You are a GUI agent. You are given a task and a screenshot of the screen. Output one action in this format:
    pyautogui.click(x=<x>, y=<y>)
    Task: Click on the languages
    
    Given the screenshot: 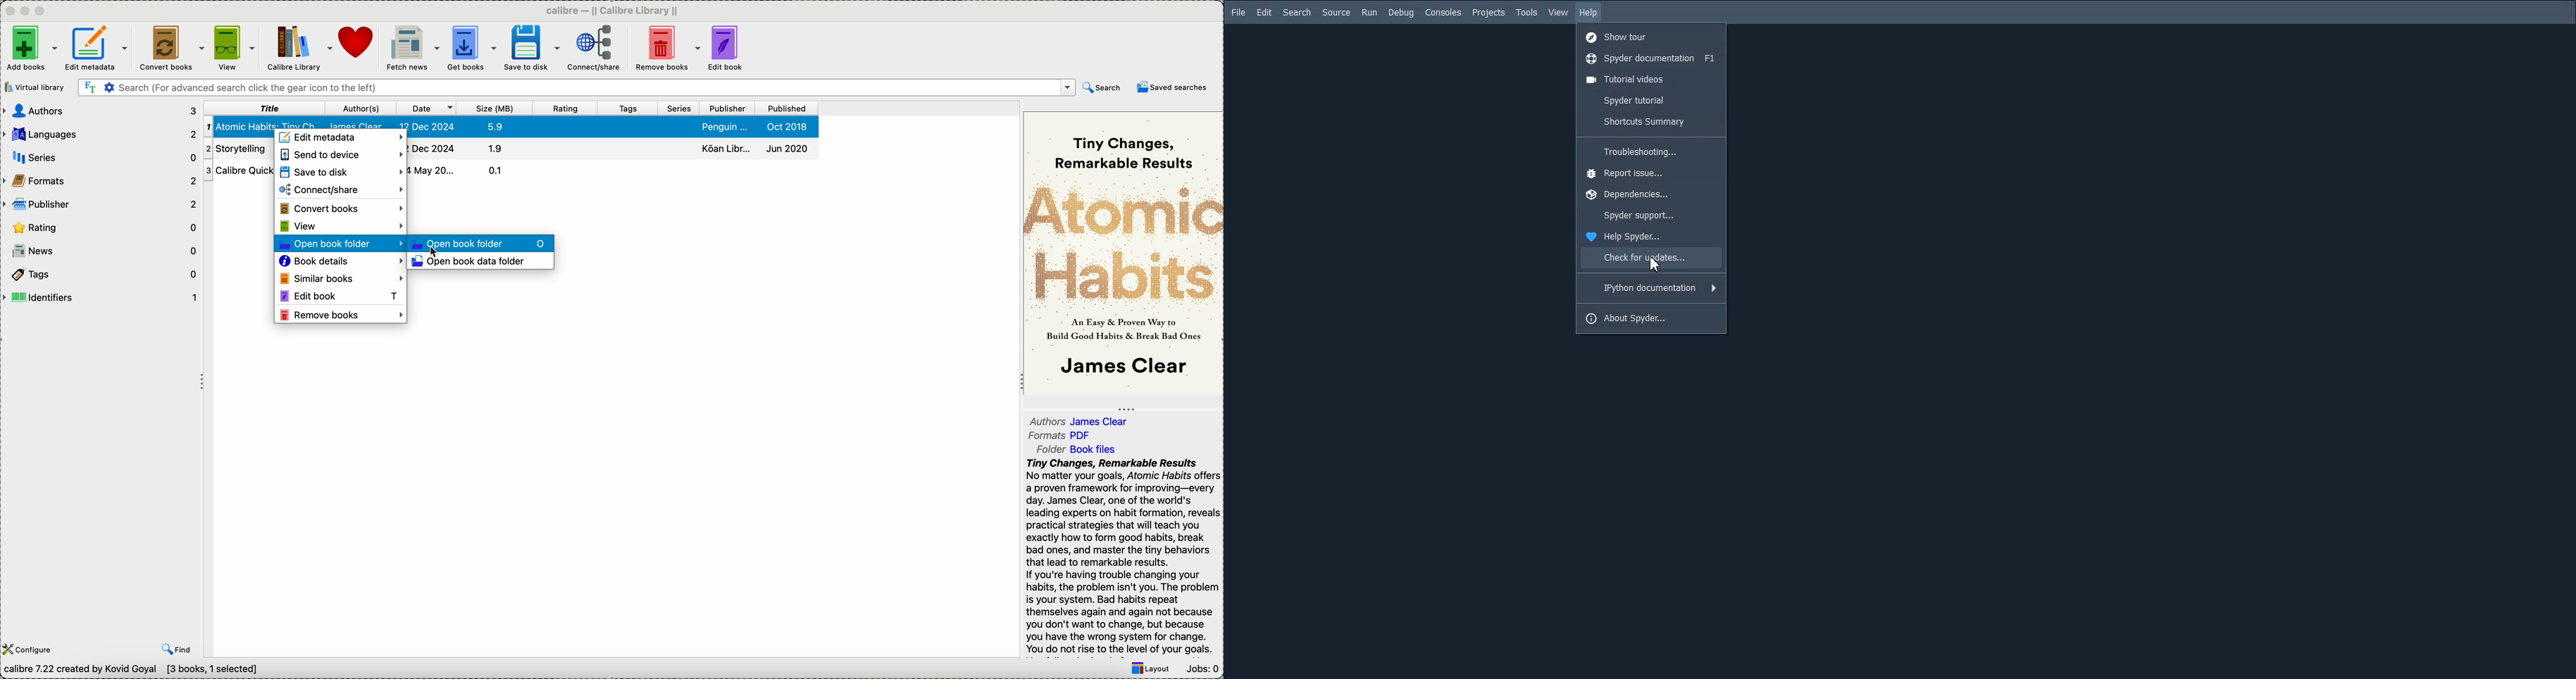 What is the action you would take?
    pyautogui.click(x=100, y=132)
    